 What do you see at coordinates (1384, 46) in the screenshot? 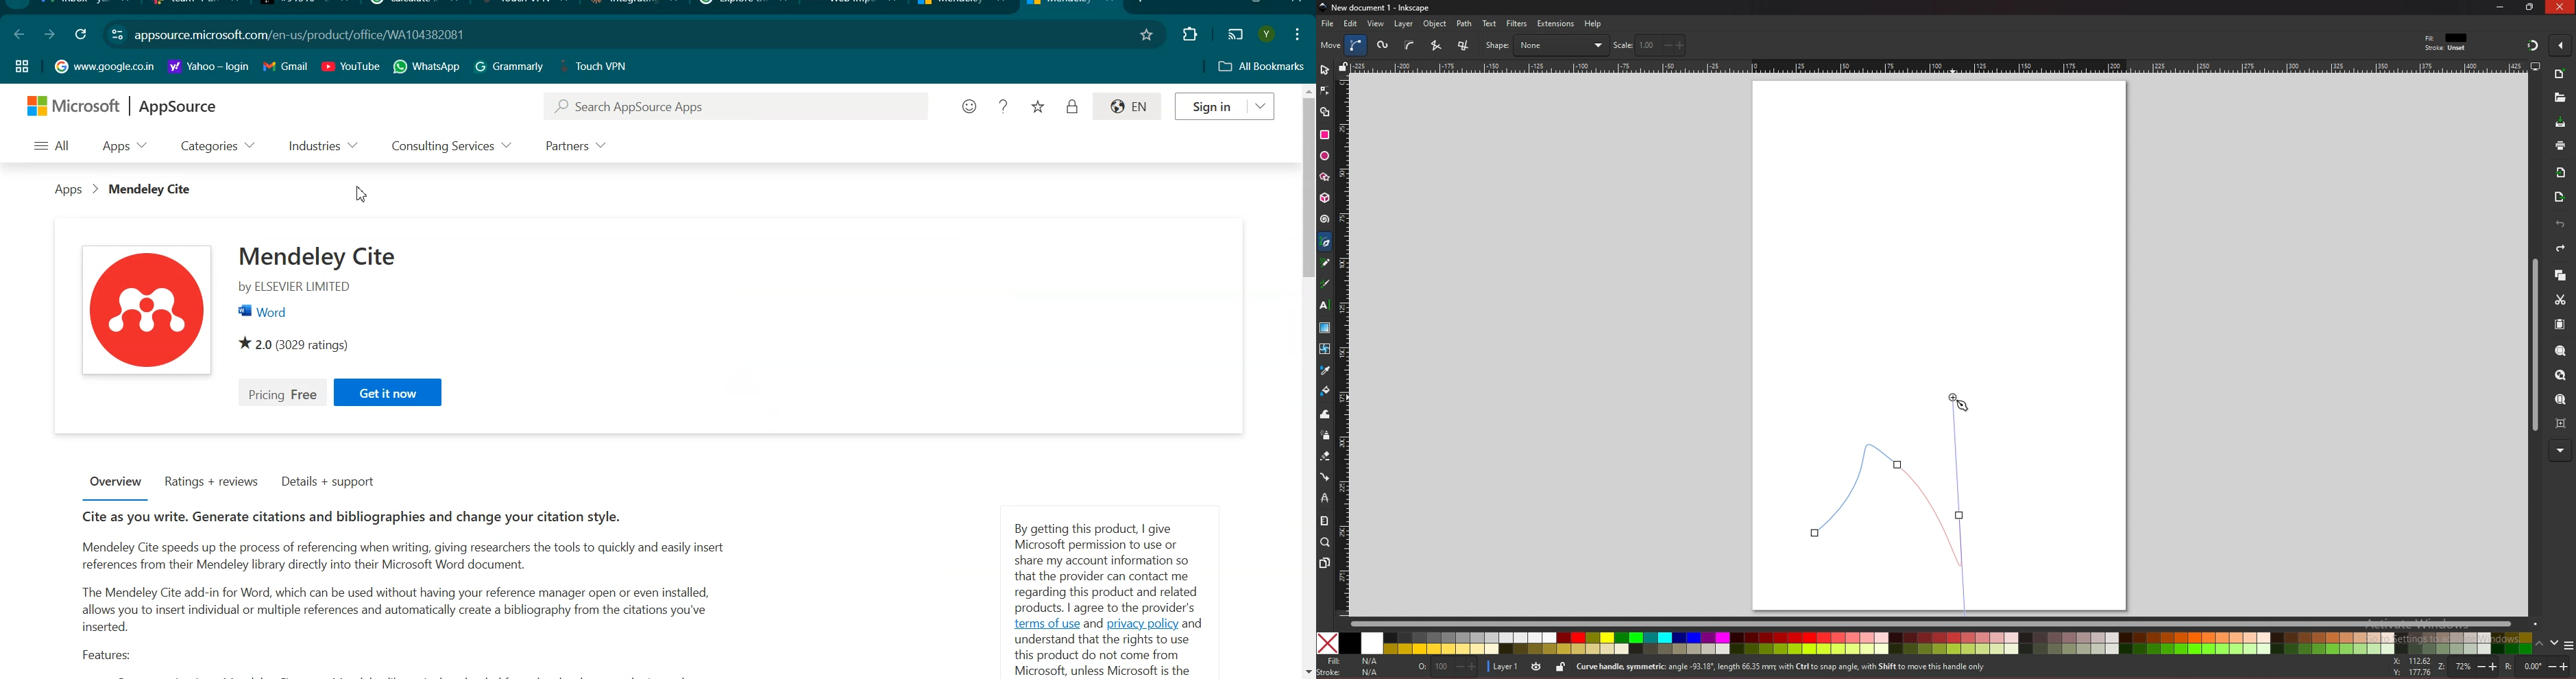
I see `spiro path` at bounding box center [1384, 46].